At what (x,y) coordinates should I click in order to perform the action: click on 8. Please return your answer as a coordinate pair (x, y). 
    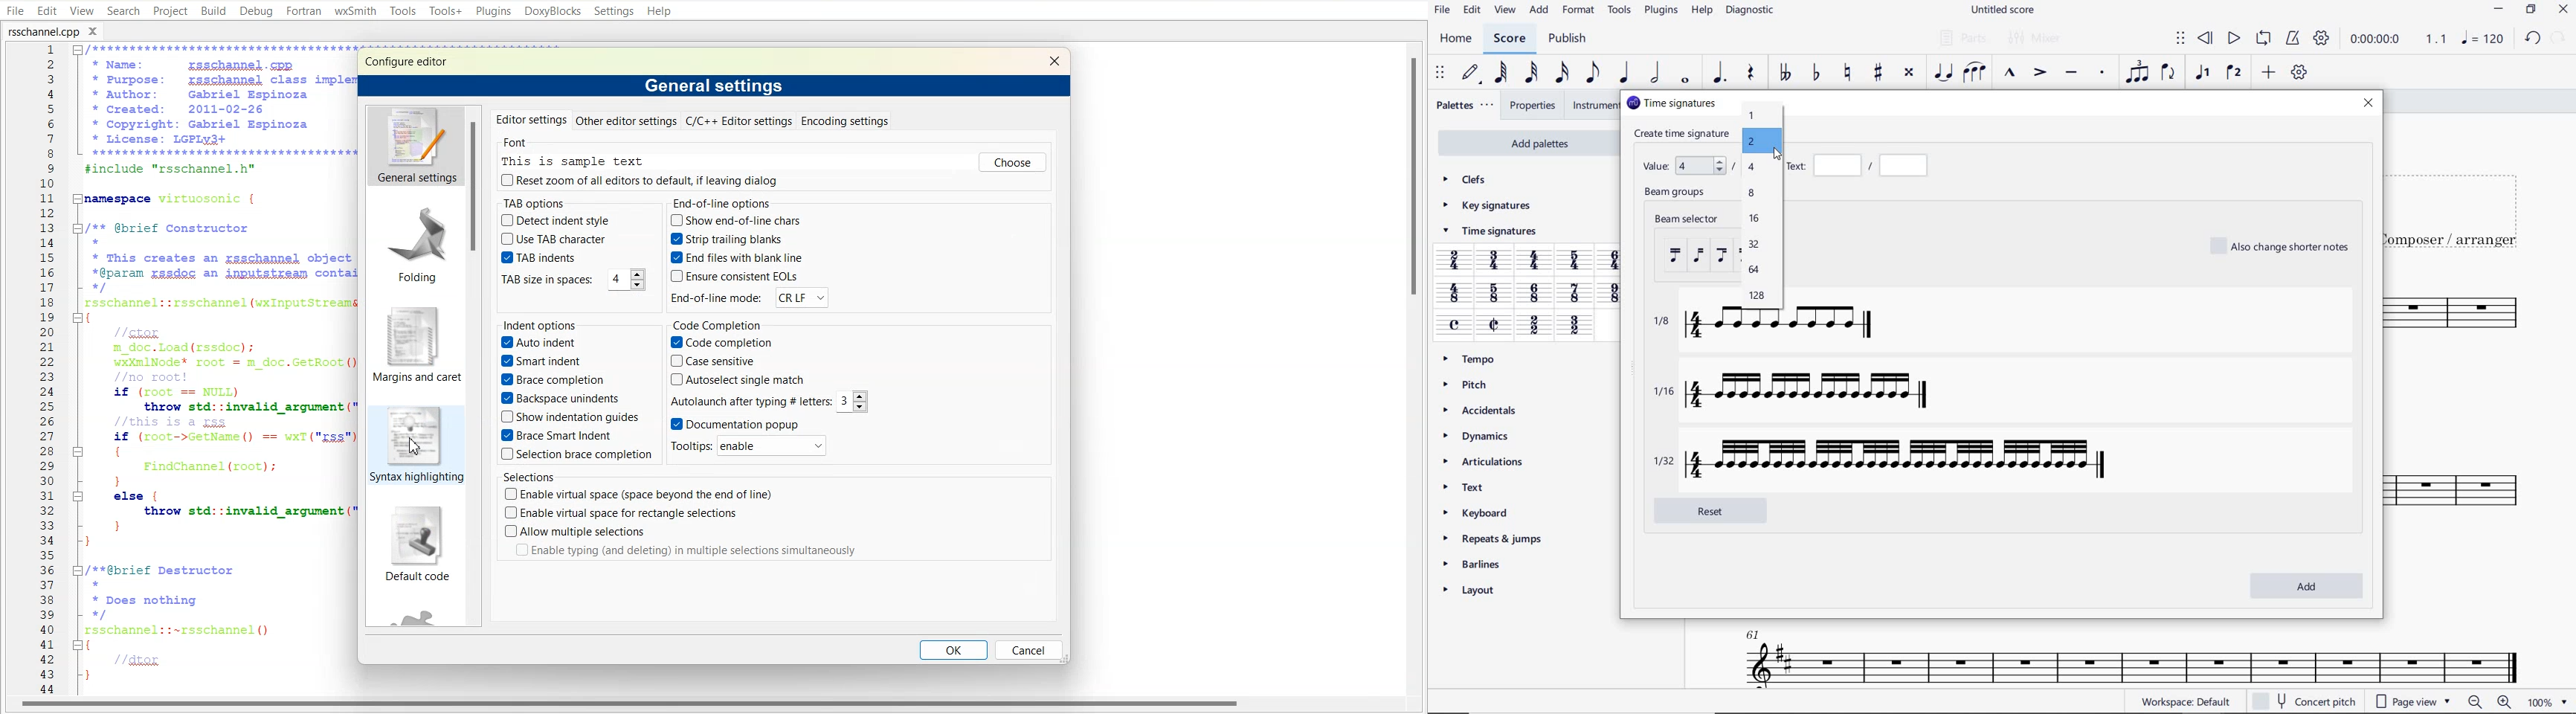
    Looking at the image, I should click on (1753, 193).